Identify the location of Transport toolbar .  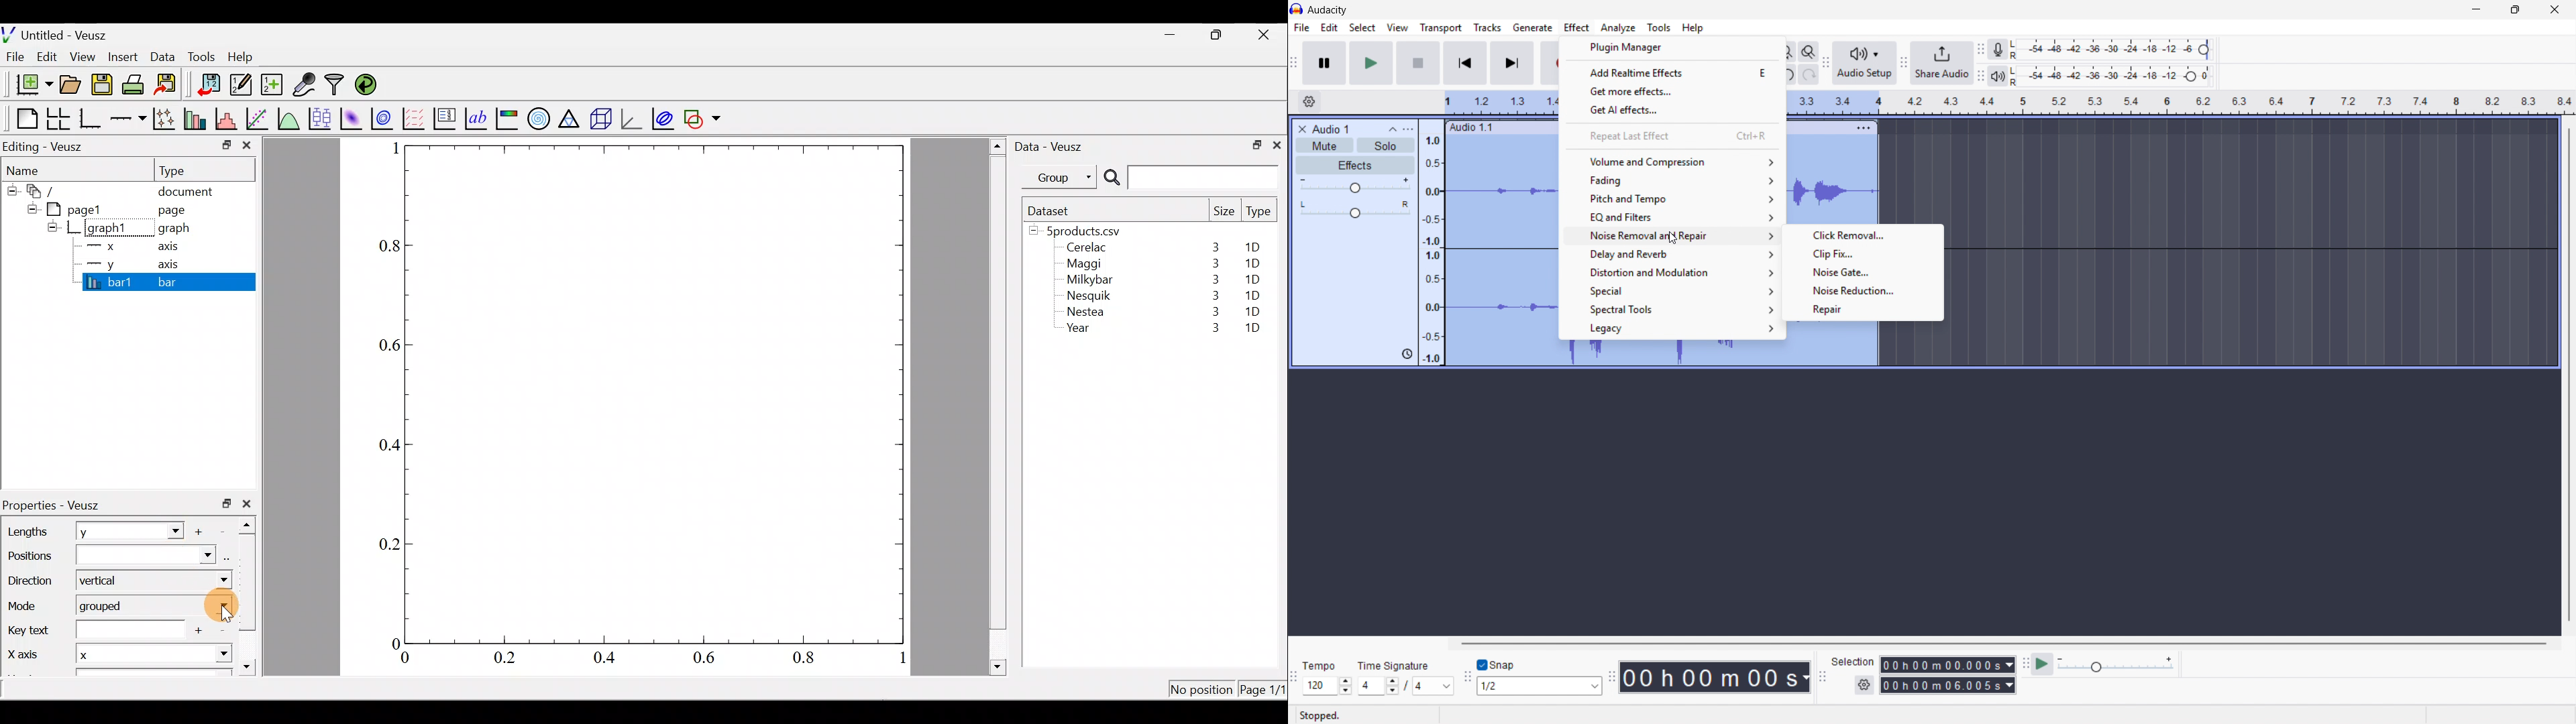
(1293, 64).